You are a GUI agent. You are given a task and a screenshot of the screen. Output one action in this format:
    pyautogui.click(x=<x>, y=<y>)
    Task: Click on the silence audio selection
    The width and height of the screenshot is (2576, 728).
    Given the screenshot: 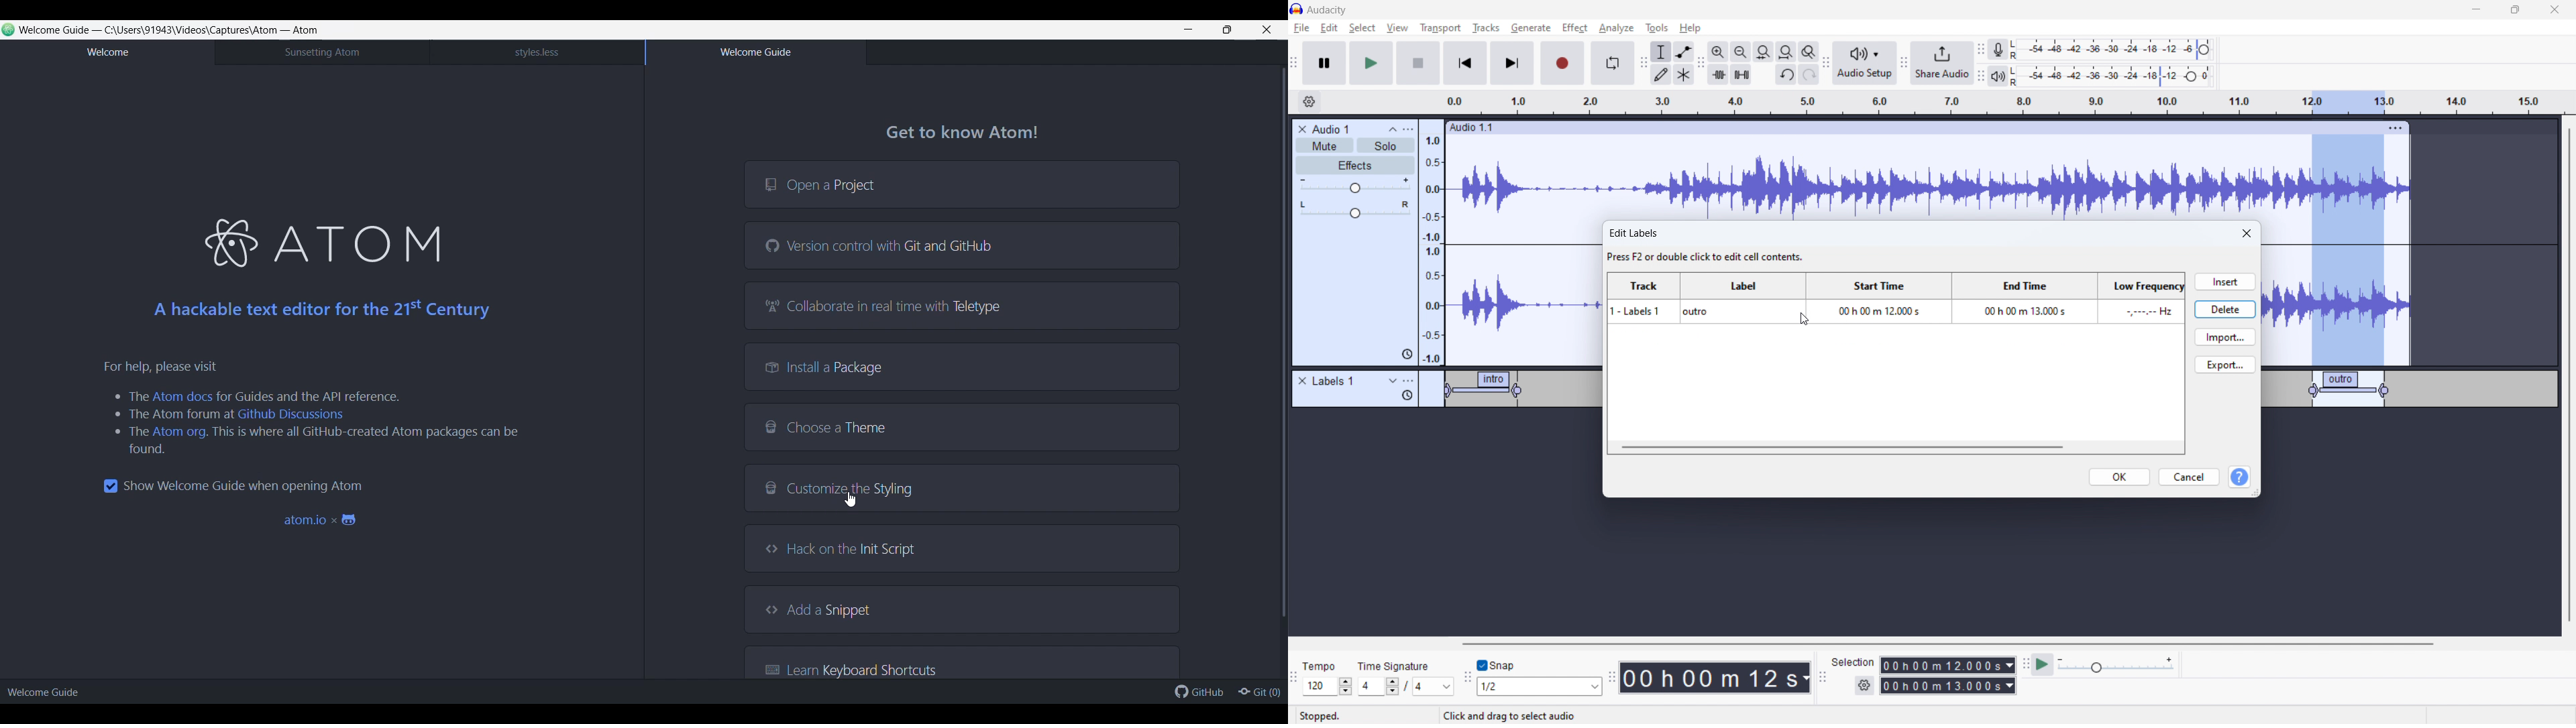 What is the action you would take?
    pyautogui.click(x=1741, y=74)
    